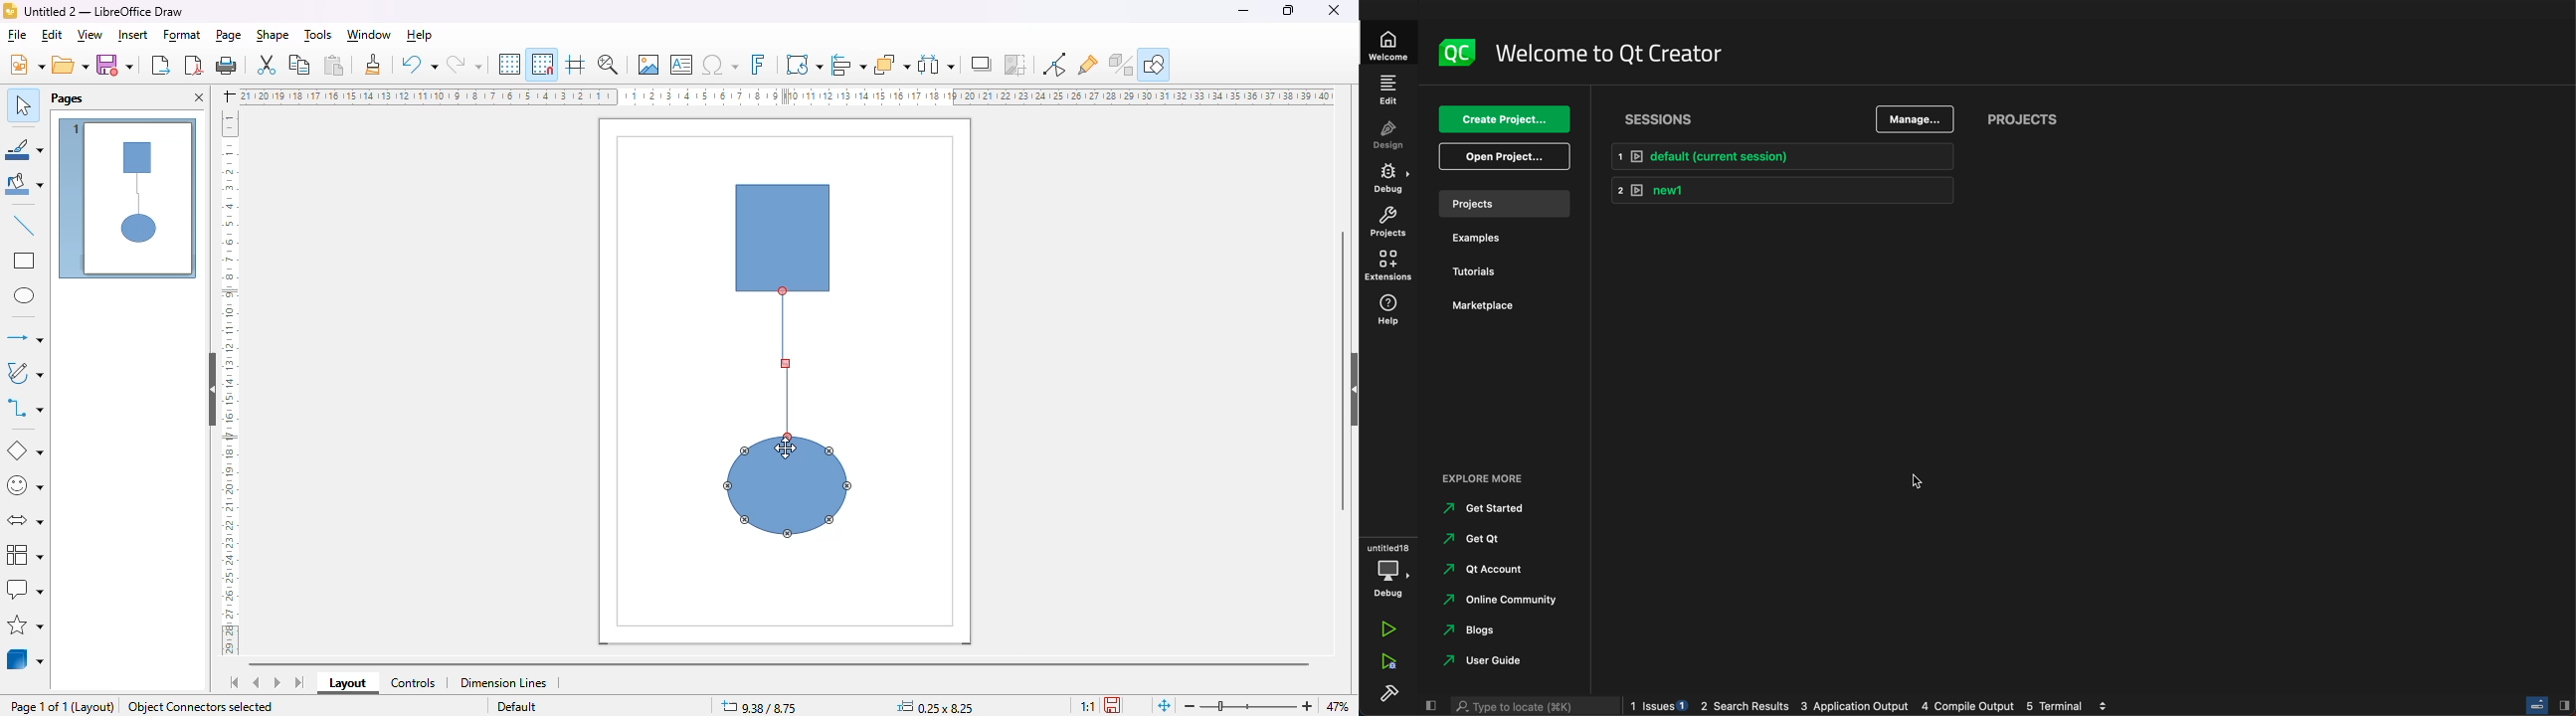 Image resolution: width=2576 pixels, height=728 pixels. I want to click on blogs, so click(1483, 630).